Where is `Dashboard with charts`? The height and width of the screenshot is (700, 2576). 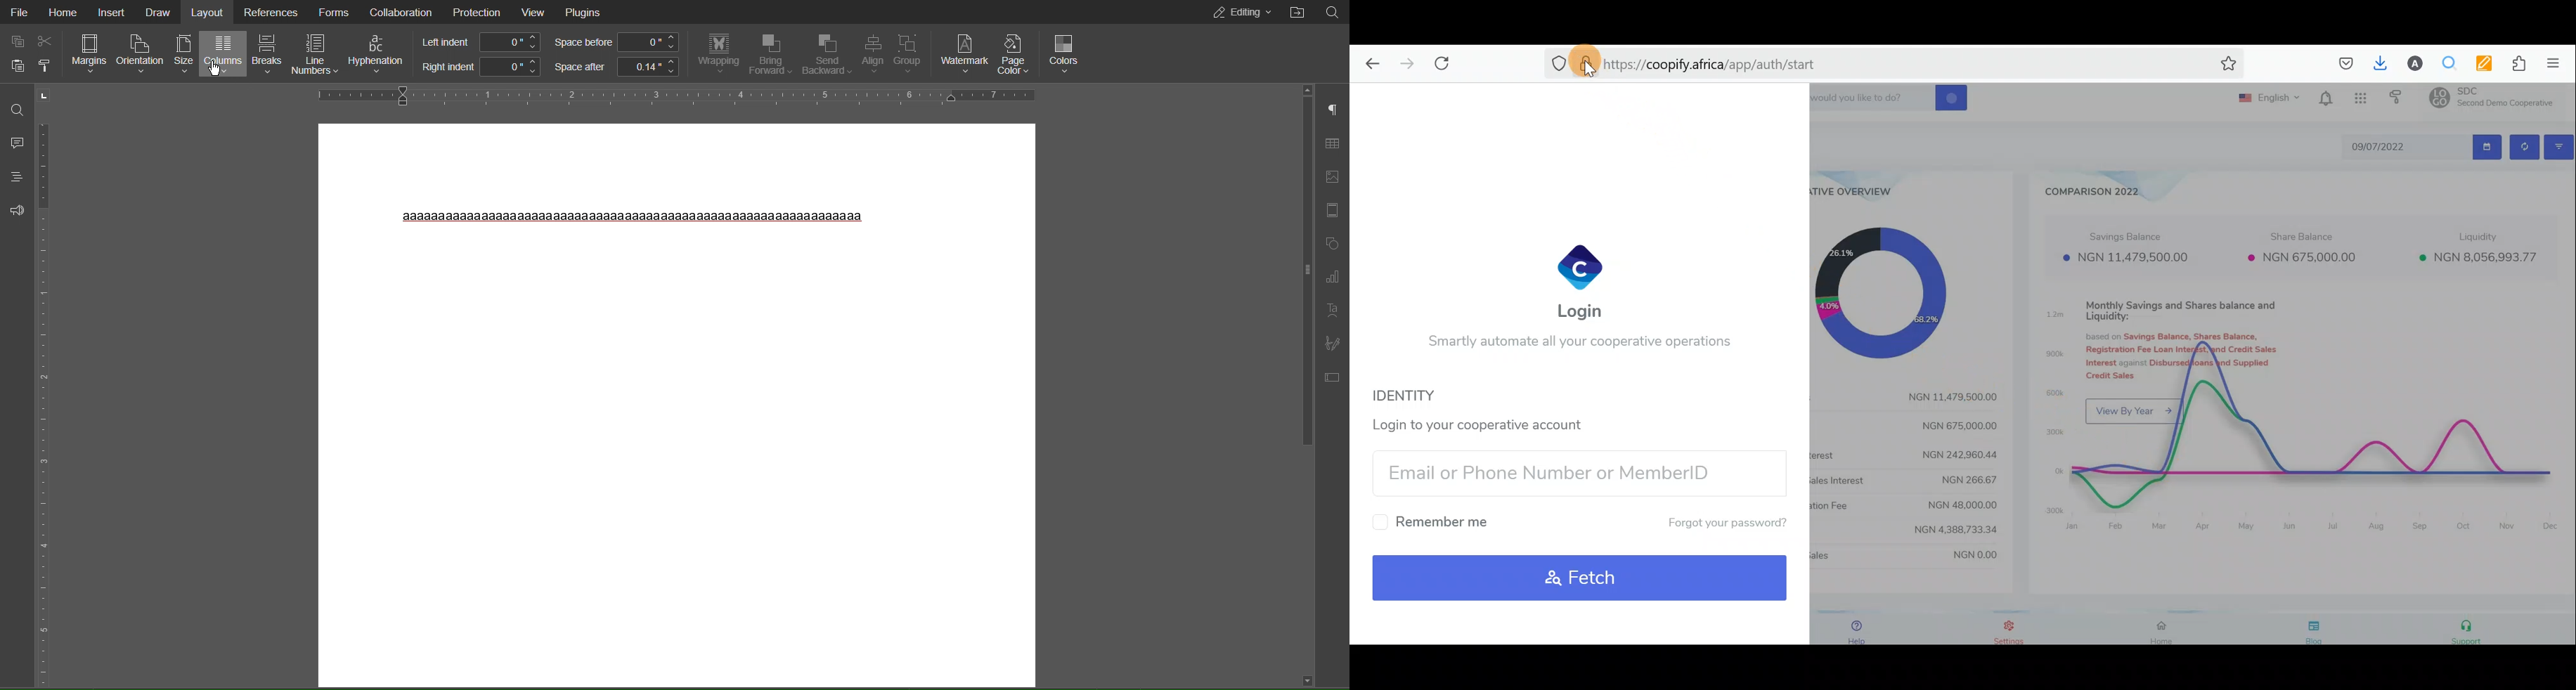 Dashboard with charts is located at coordinates (2191, 365).